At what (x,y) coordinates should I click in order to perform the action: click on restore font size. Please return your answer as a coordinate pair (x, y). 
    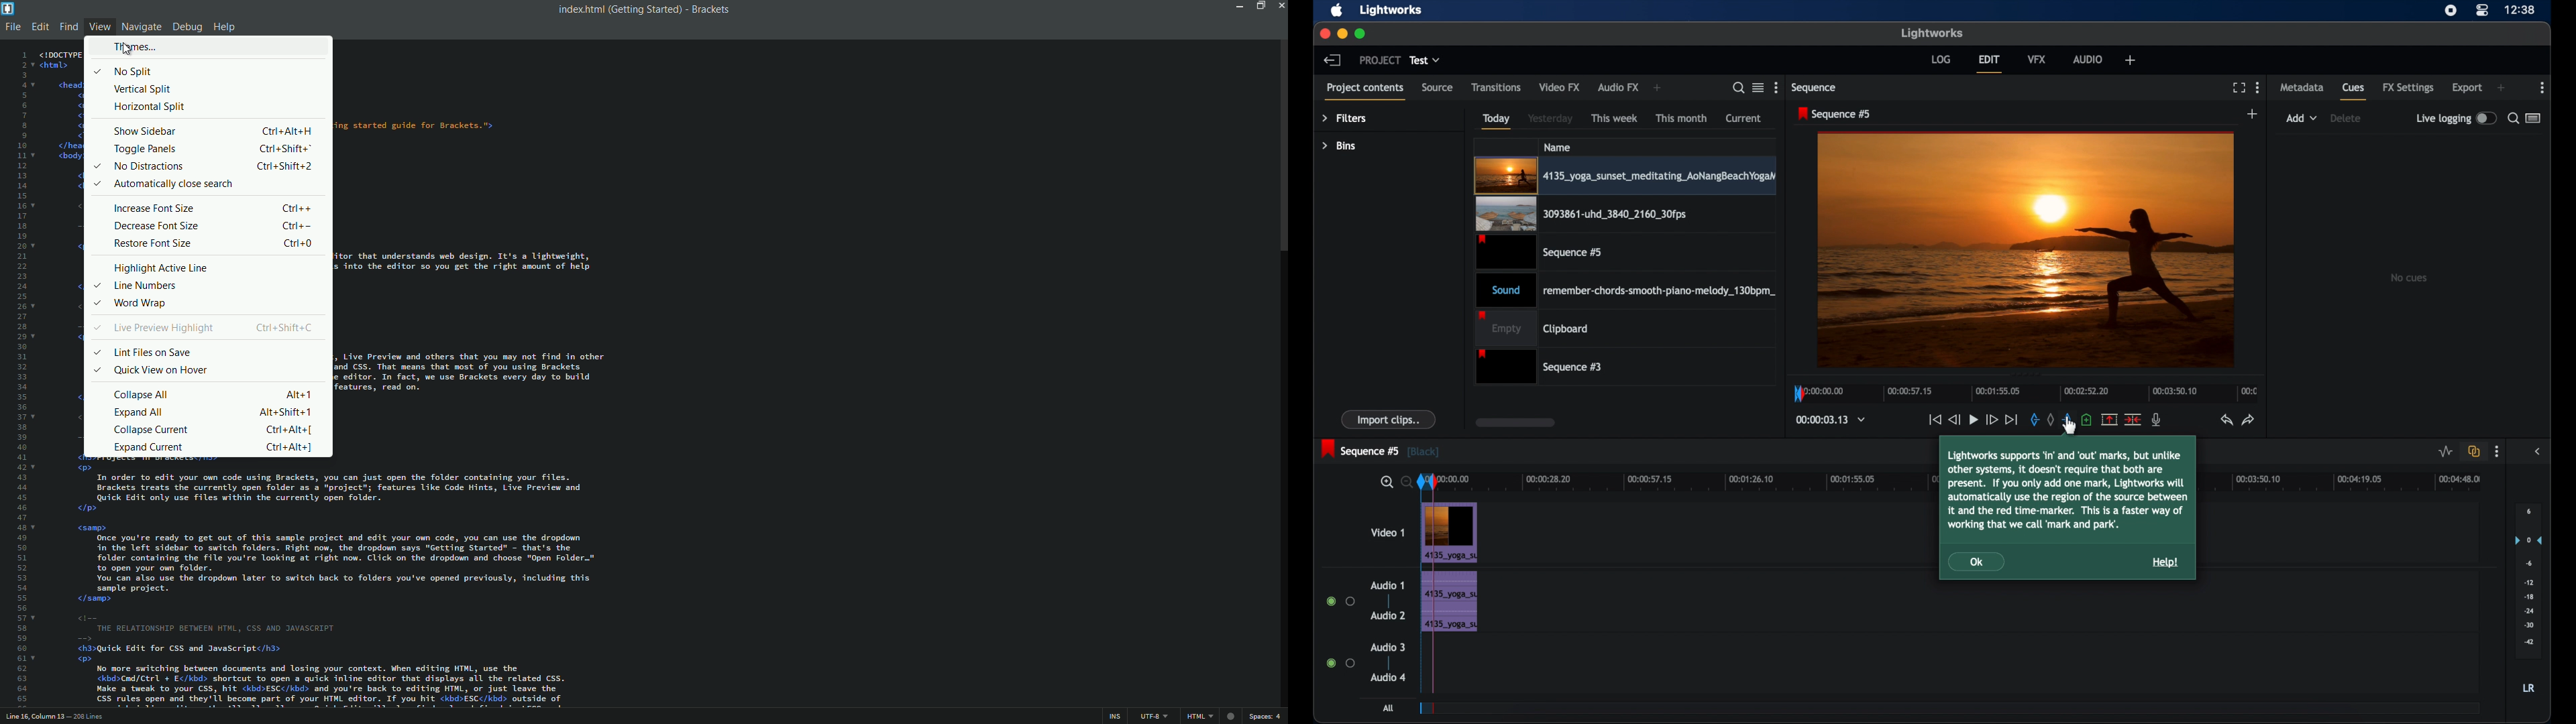
    Looking at the image, I should click on (154, 243).